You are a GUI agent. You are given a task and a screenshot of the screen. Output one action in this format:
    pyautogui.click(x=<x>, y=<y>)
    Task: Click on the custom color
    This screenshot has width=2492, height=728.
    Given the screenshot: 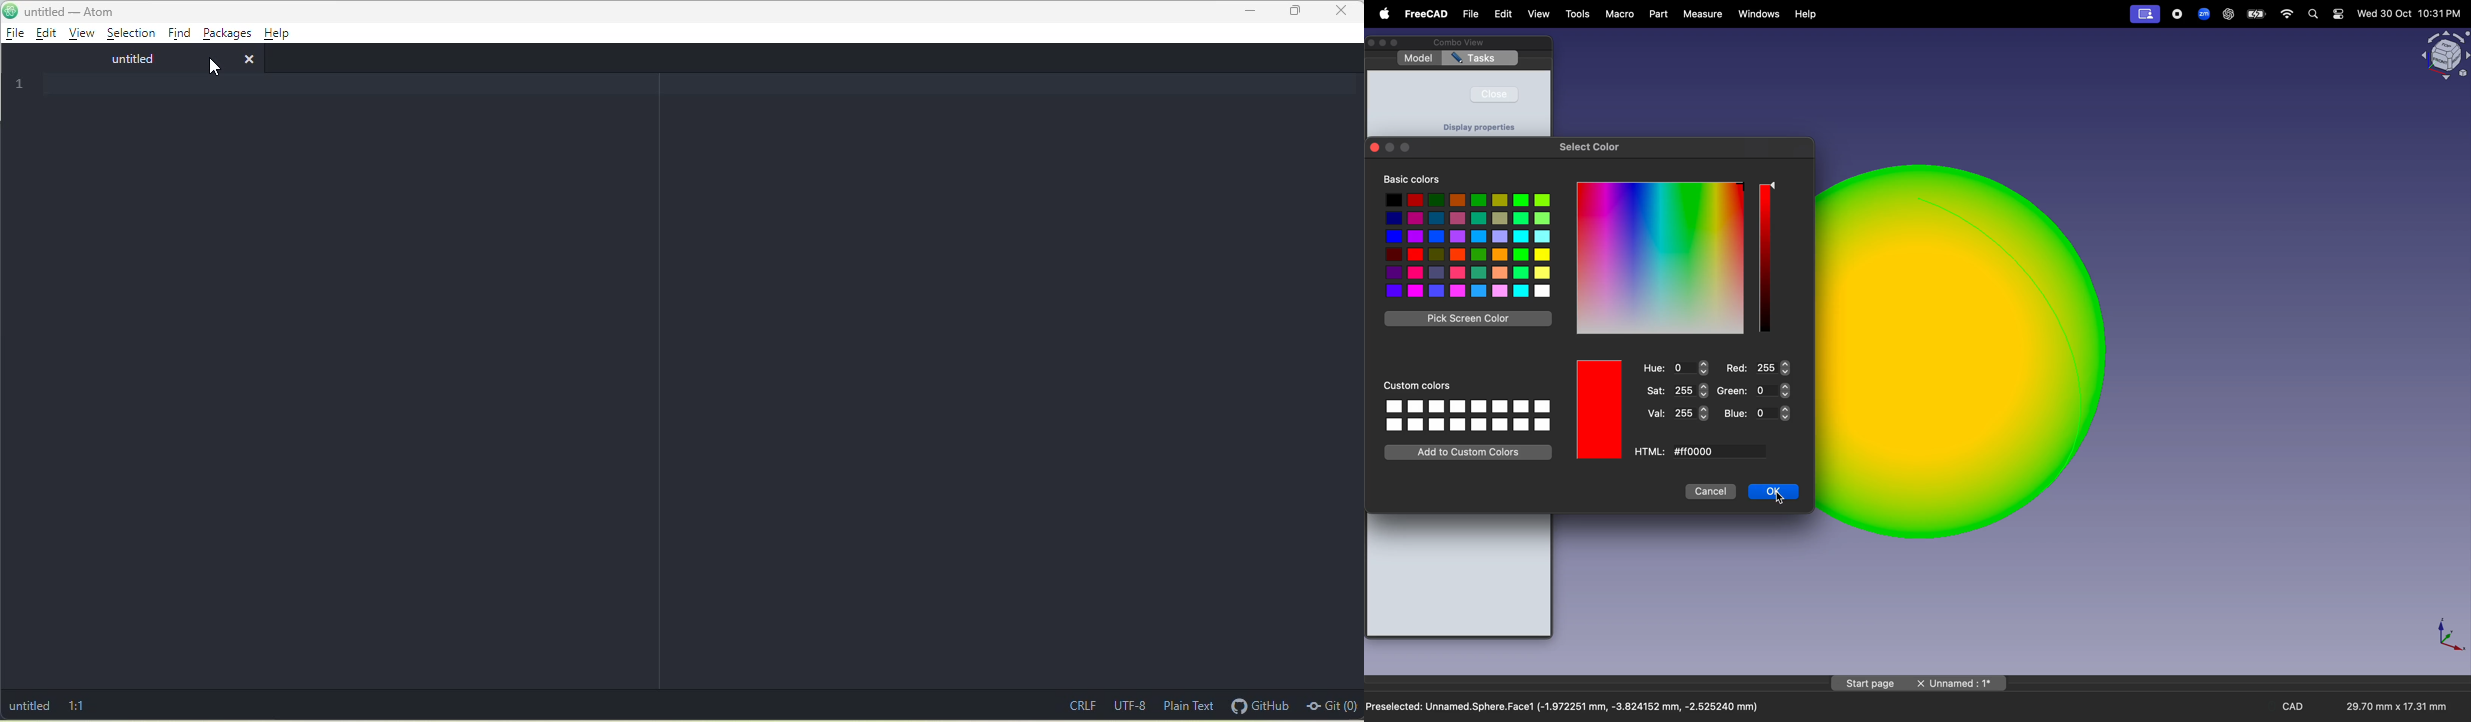 What is the action you would take?
    pyautogui.click(x=1423, y=384)
    